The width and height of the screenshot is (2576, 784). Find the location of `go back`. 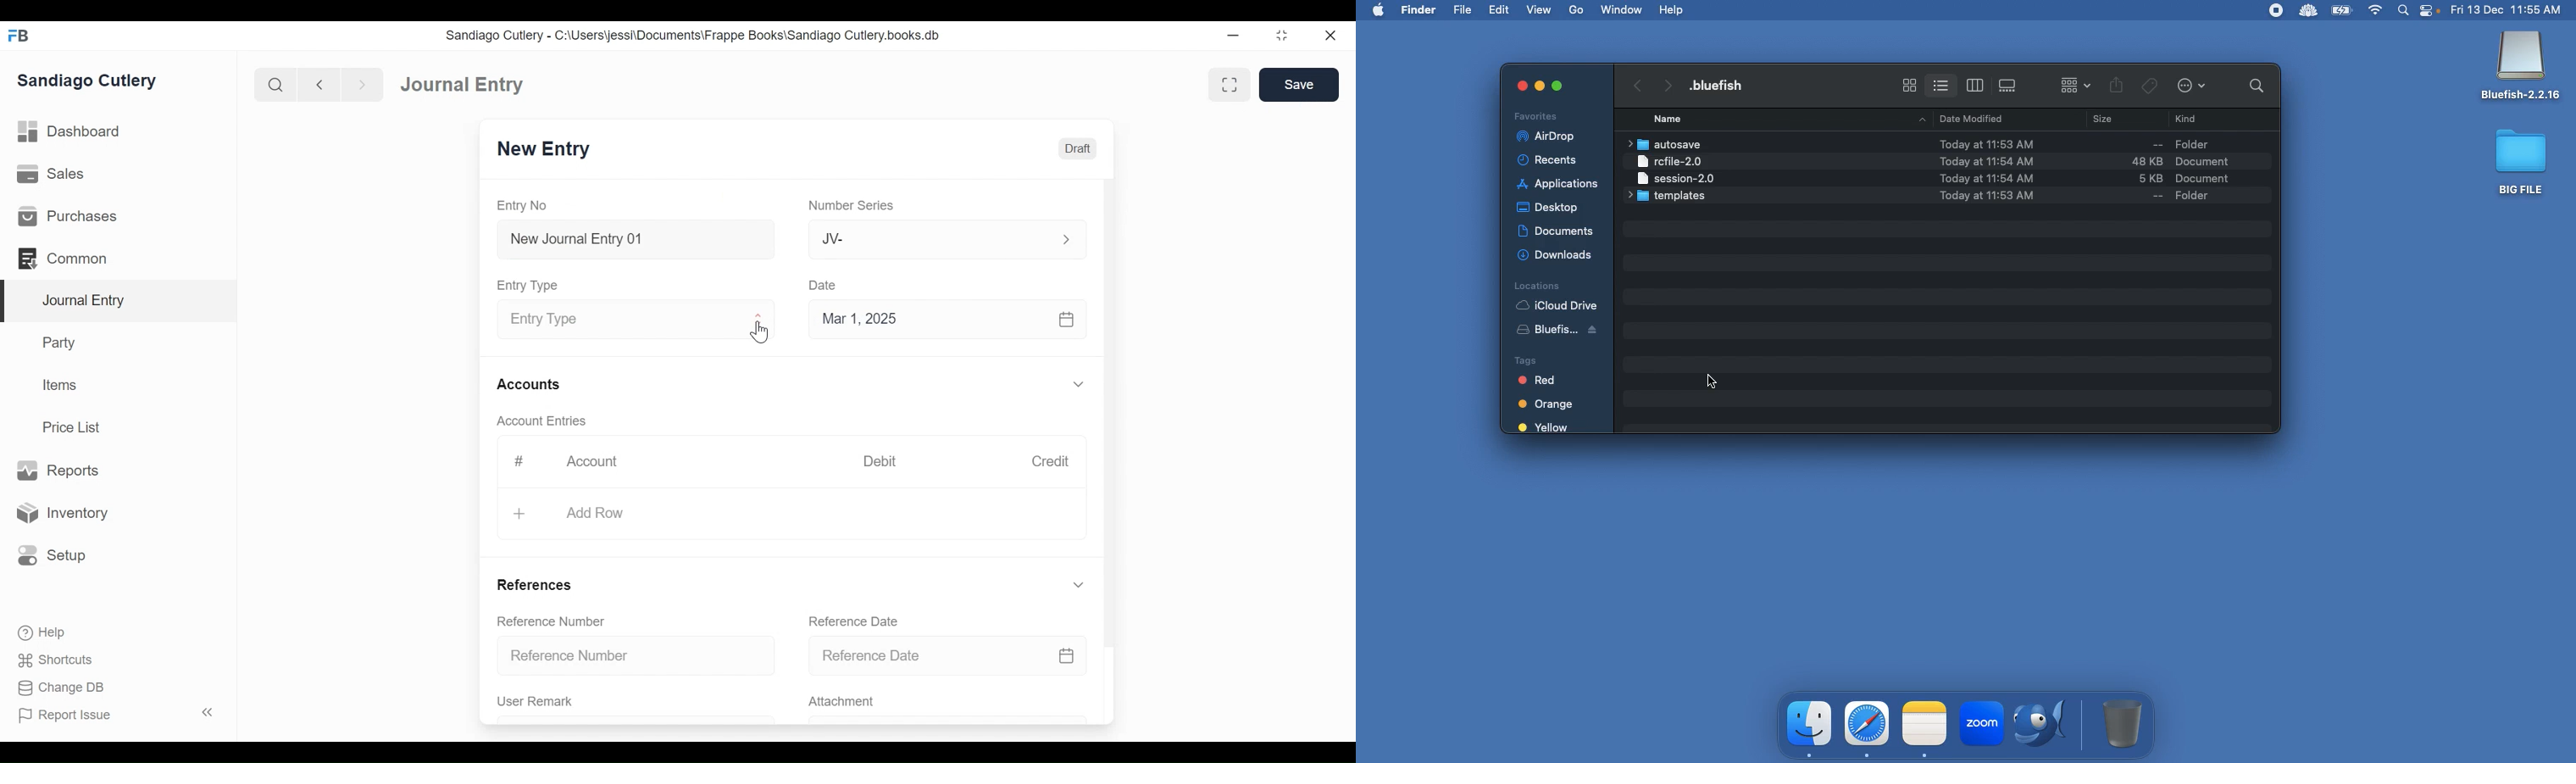

go back is located at coordinates (1635, 83).